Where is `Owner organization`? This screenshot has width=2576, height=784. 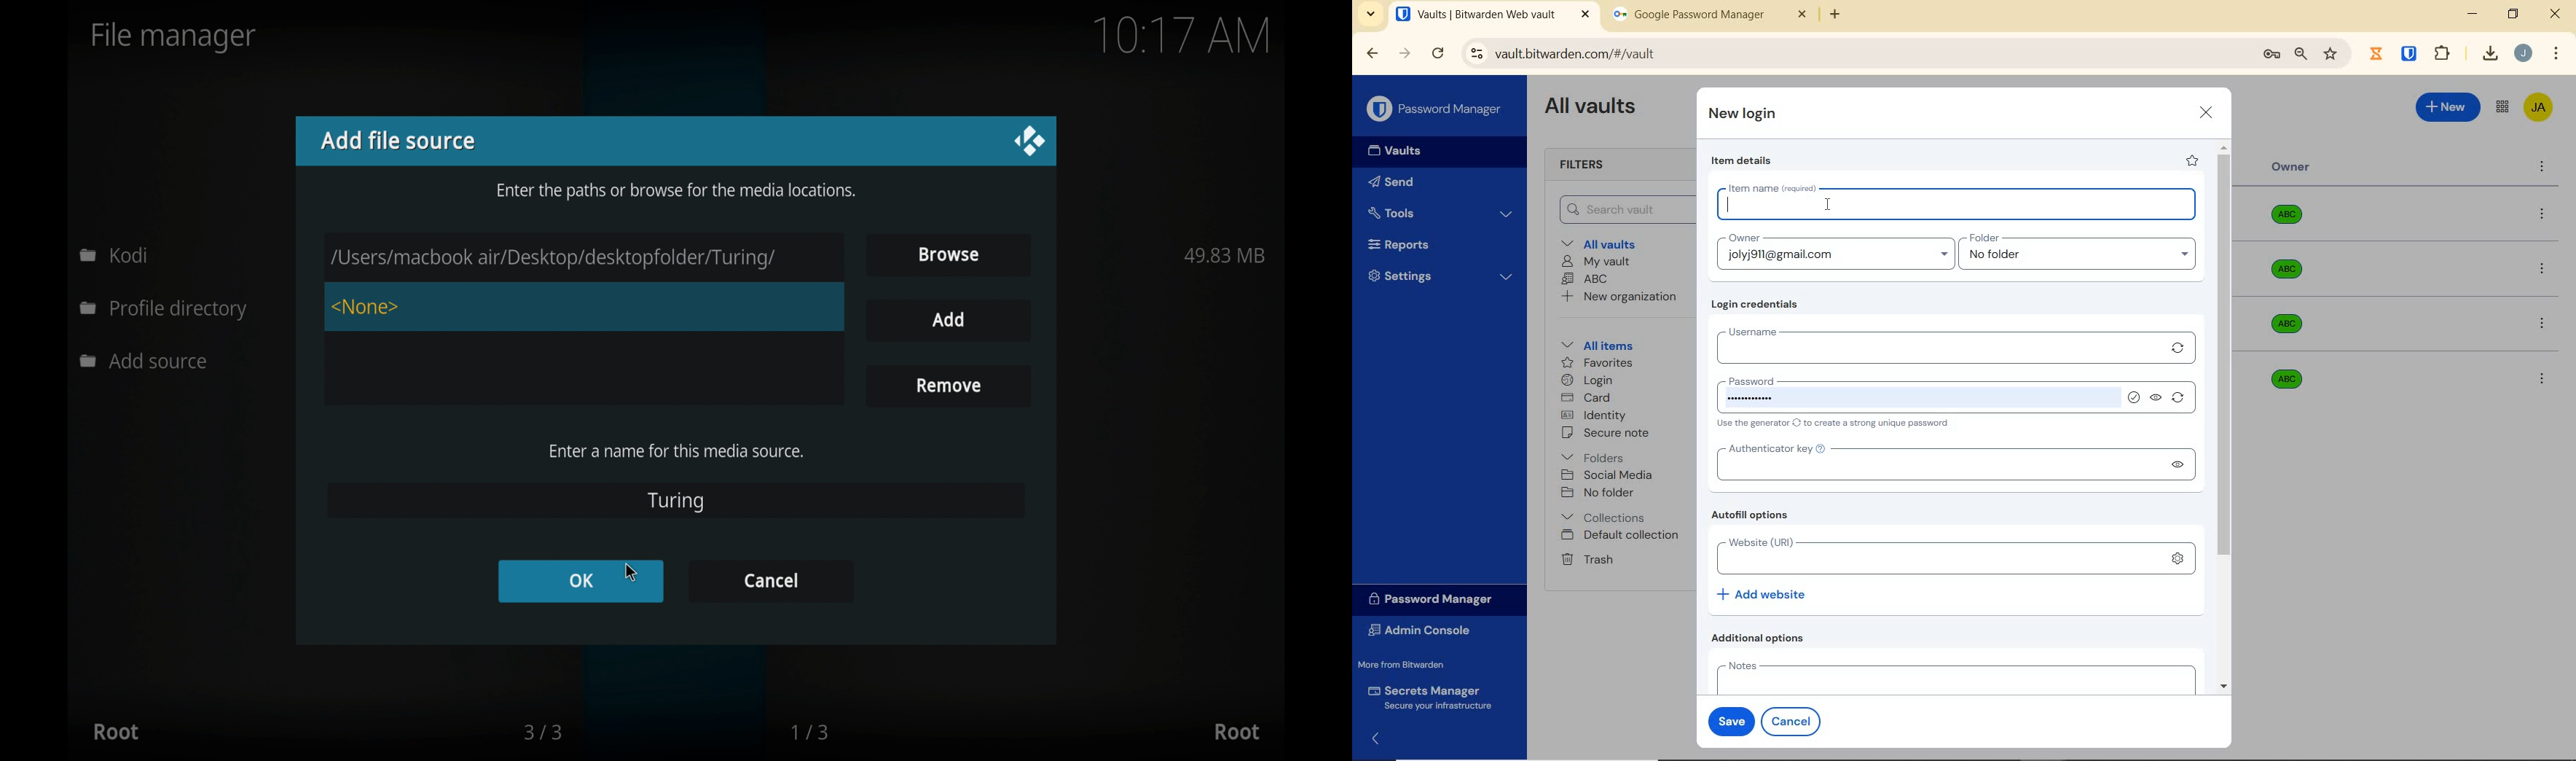 Owner organization is located at coordinates (2290, 276).